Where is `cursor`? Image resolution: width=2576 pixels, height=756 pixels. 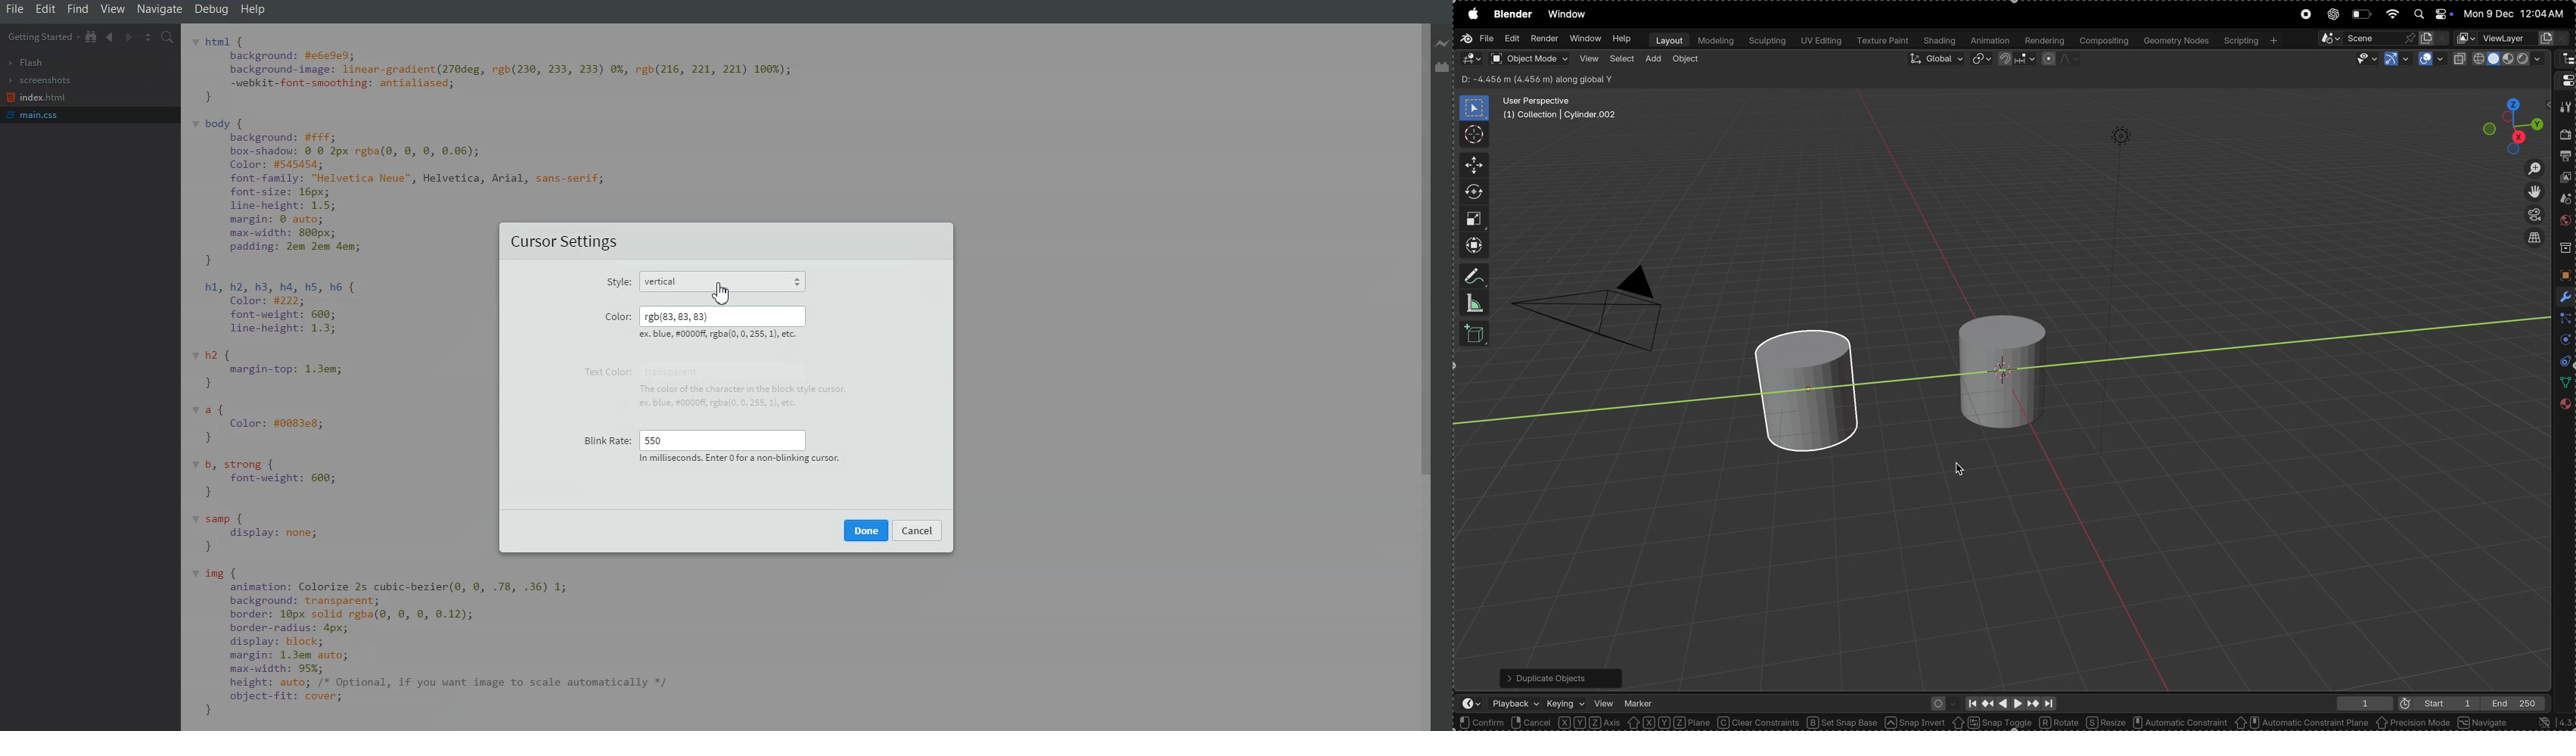 cursor is located at coordinates (1964, 466).